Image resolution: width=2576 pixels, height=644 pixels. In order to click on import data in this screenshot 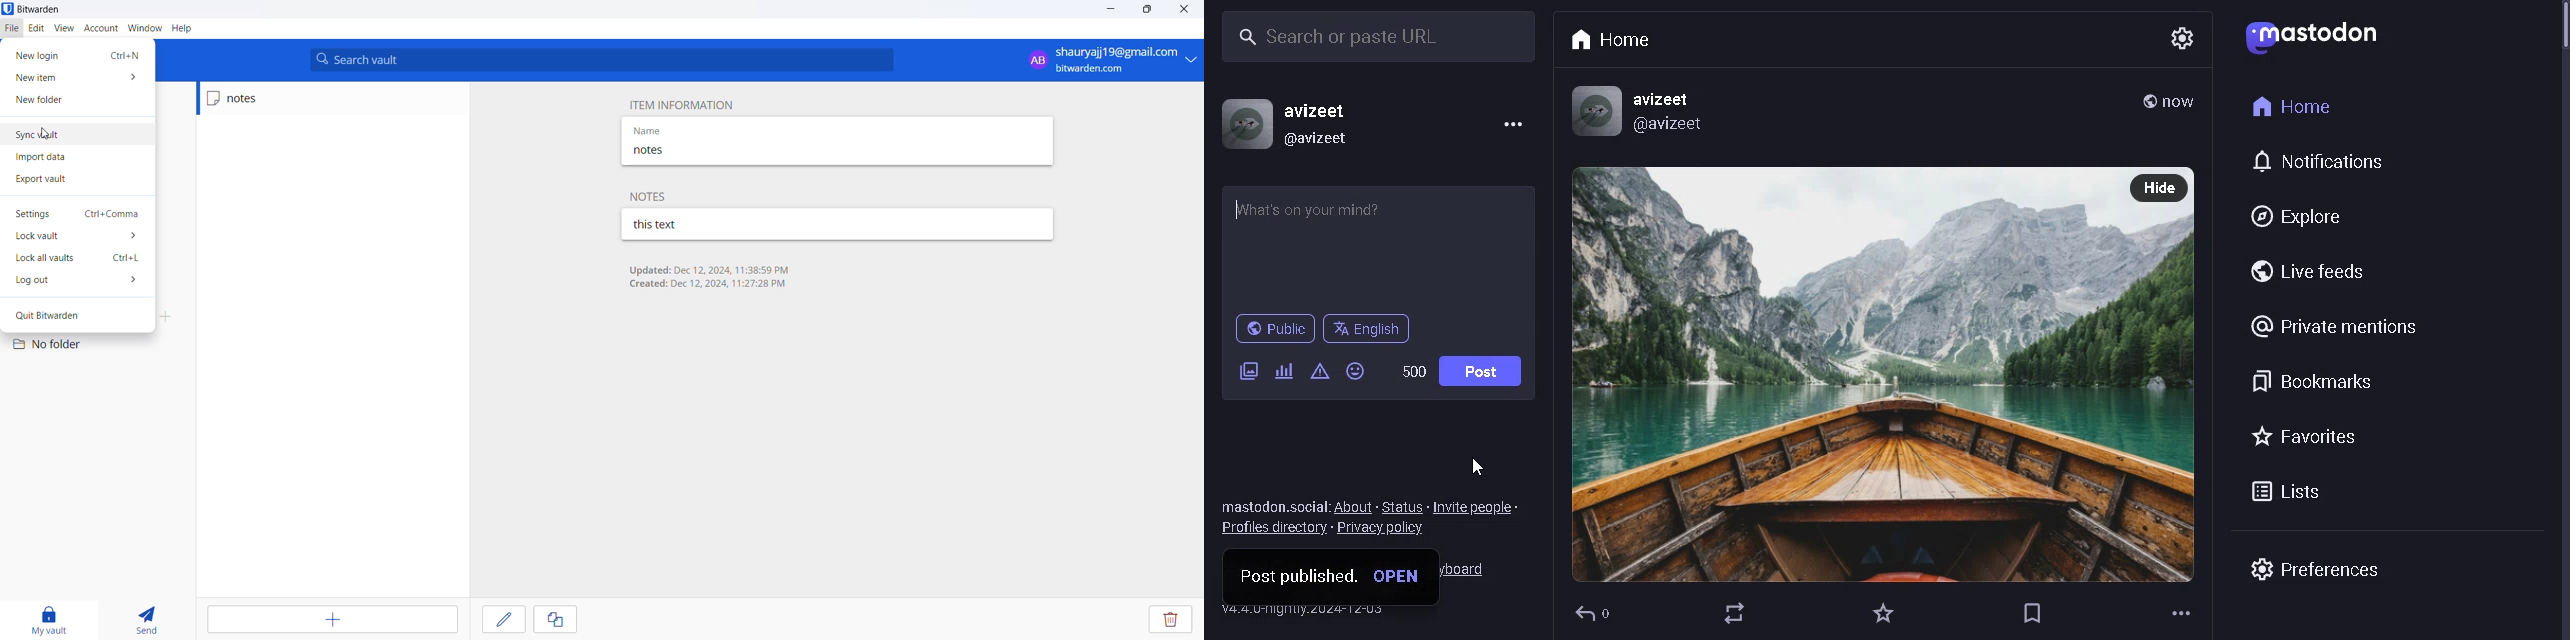, I will do `click(68, 159)`.